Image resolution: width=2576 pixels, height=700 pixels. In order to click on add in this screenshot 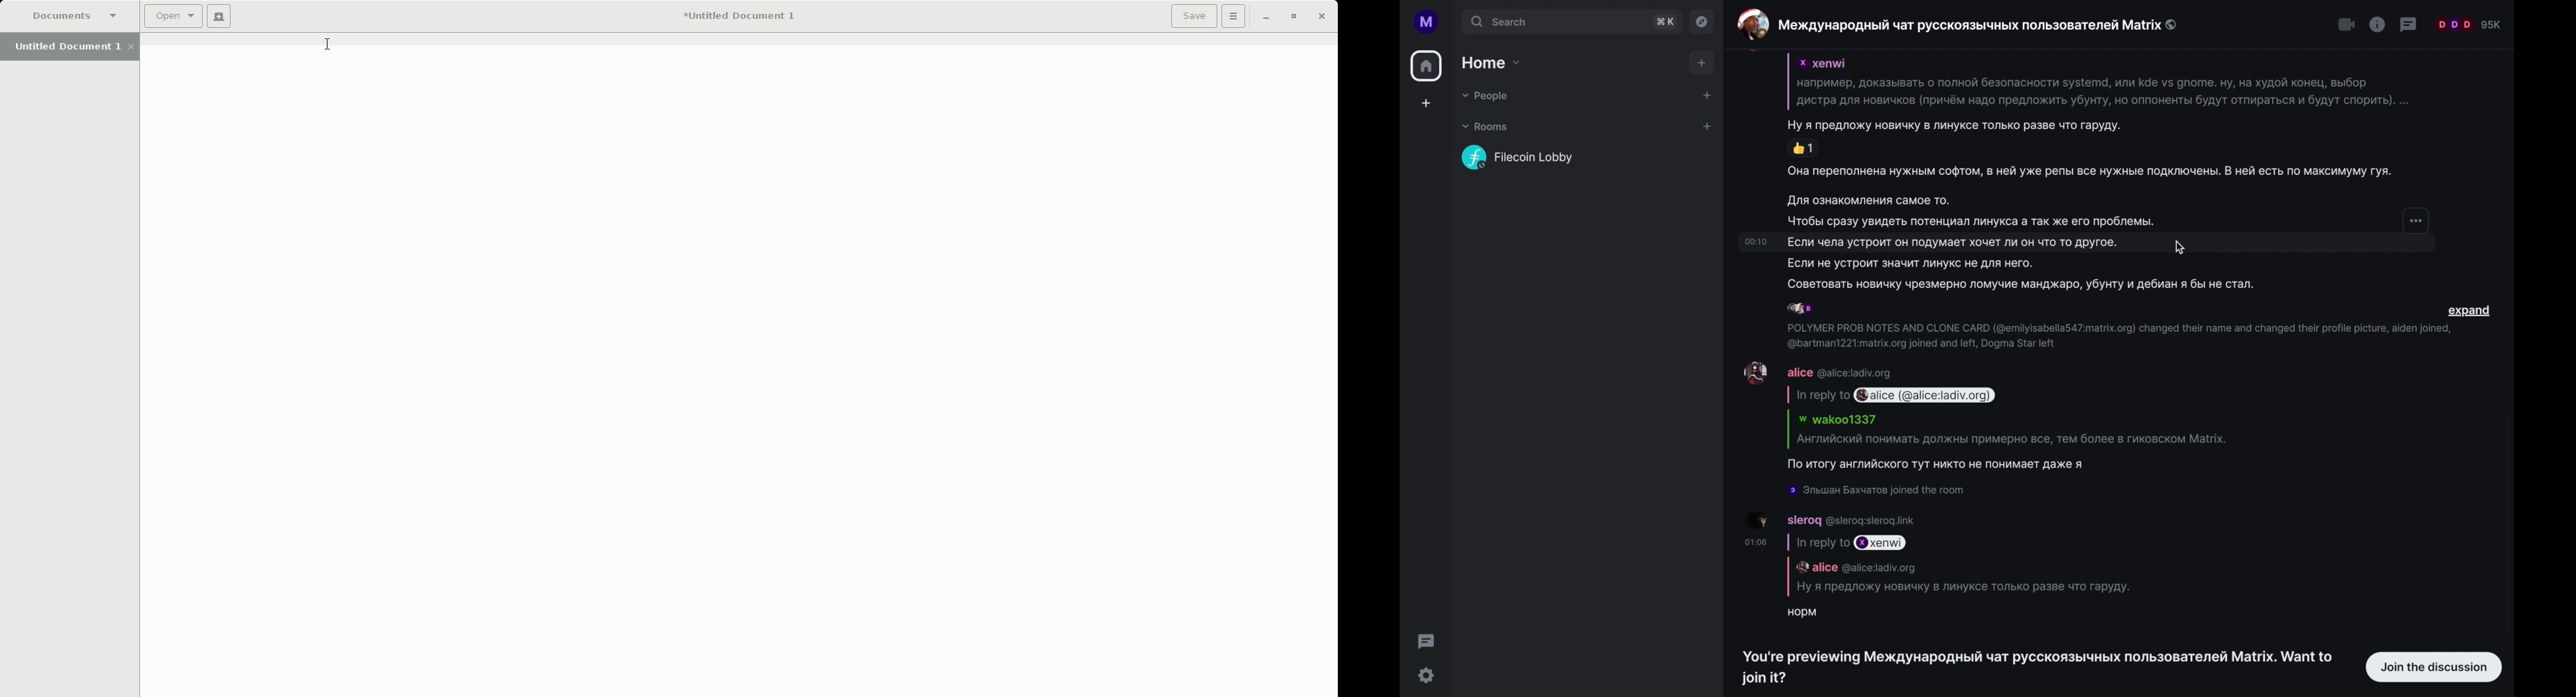, I will do `click(1708, 96)`.